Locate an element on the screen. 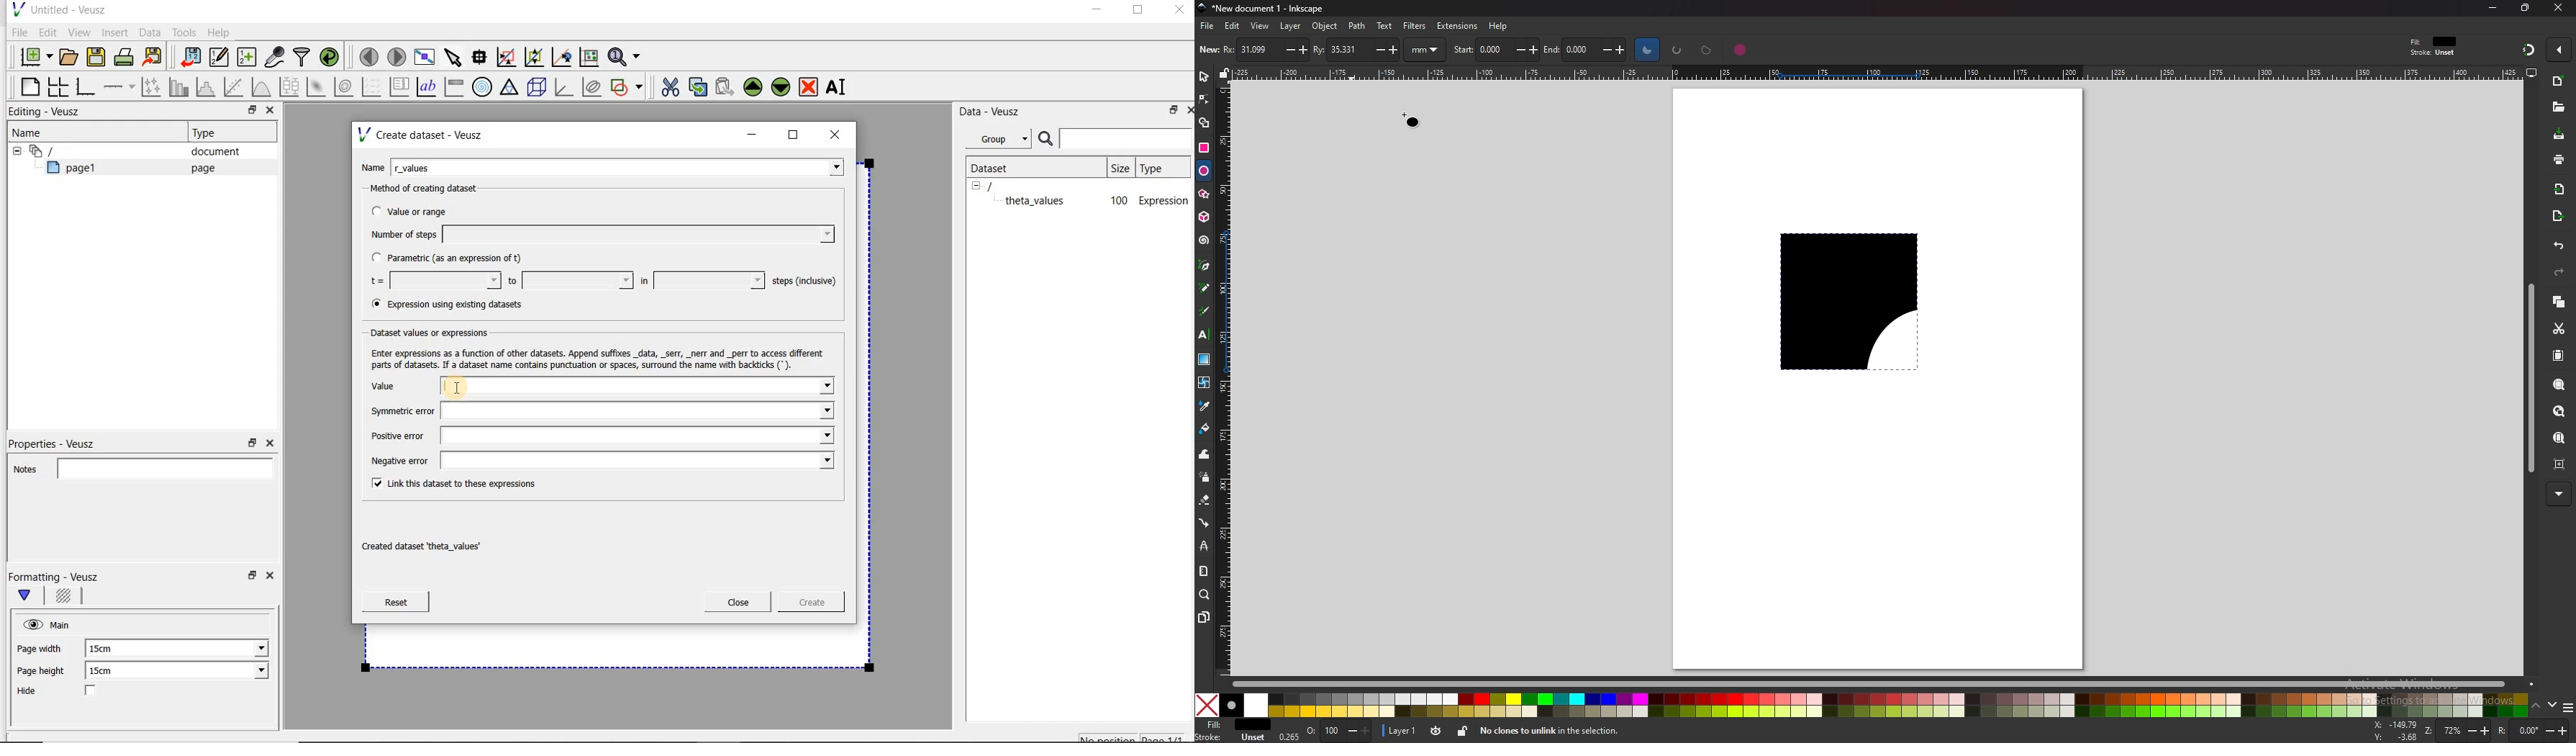 The height and width of the screenshot is (756, 2576). mm is located at coordinates (1426, 49).